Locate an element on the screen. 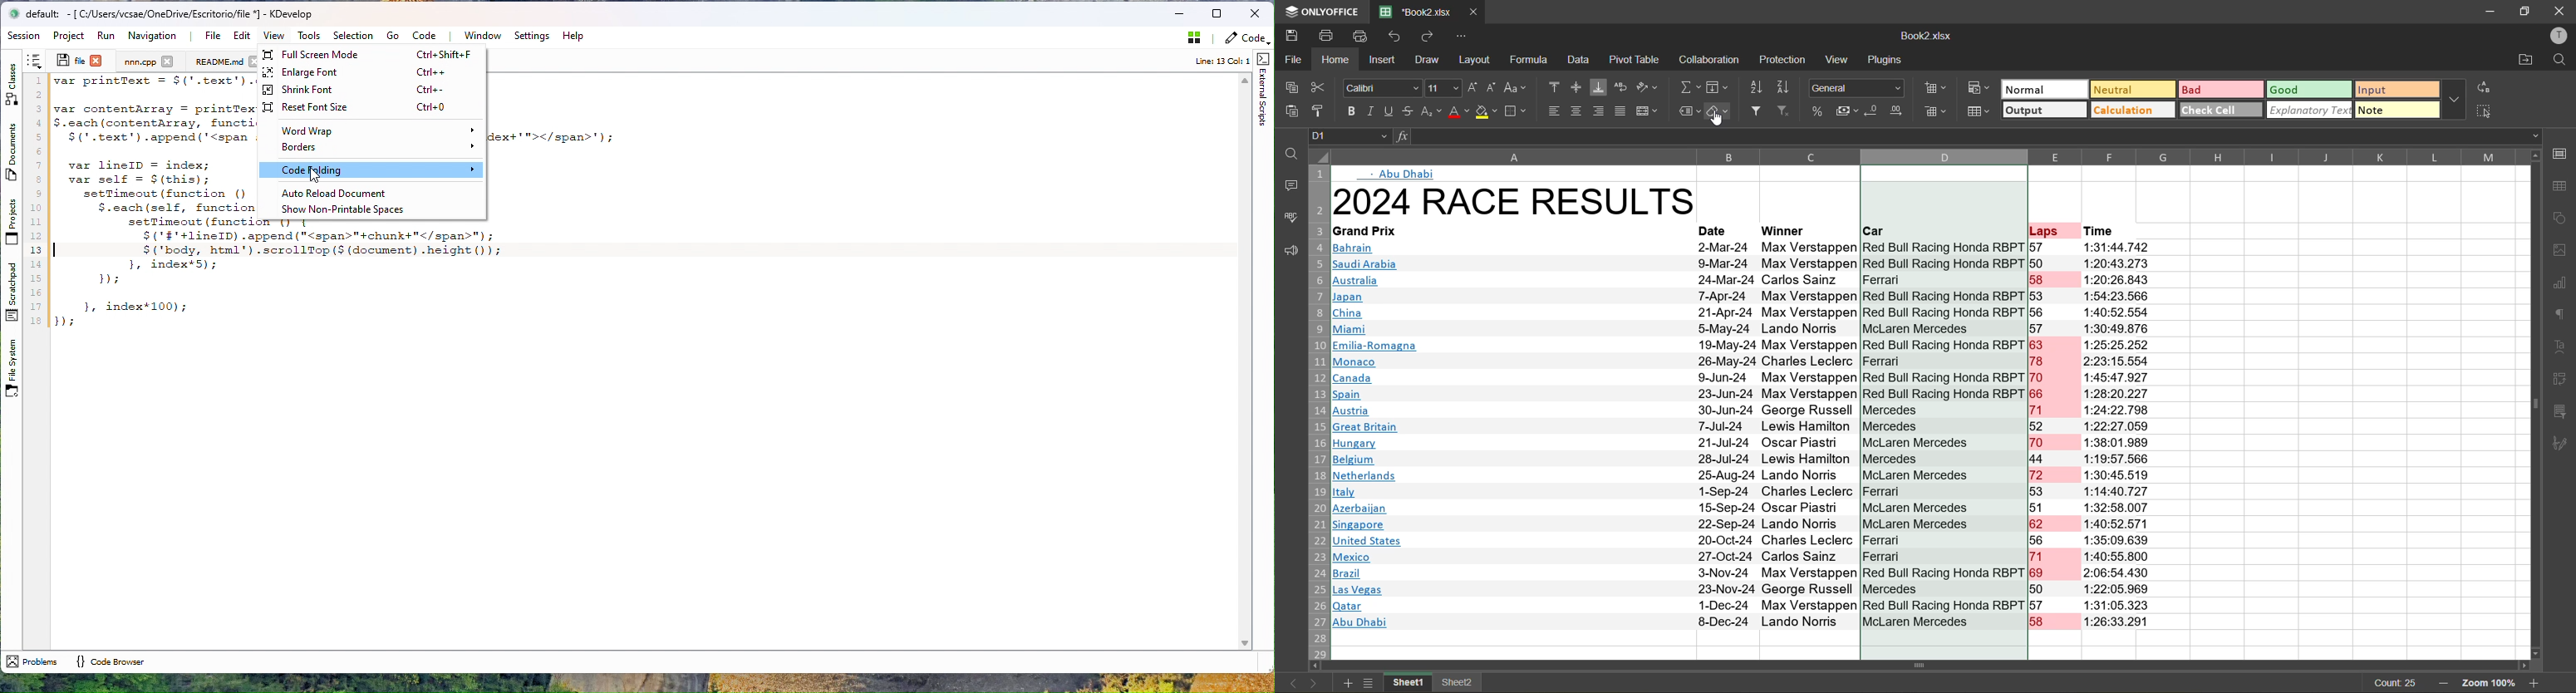  Date is located at coordinates (1713, 231).